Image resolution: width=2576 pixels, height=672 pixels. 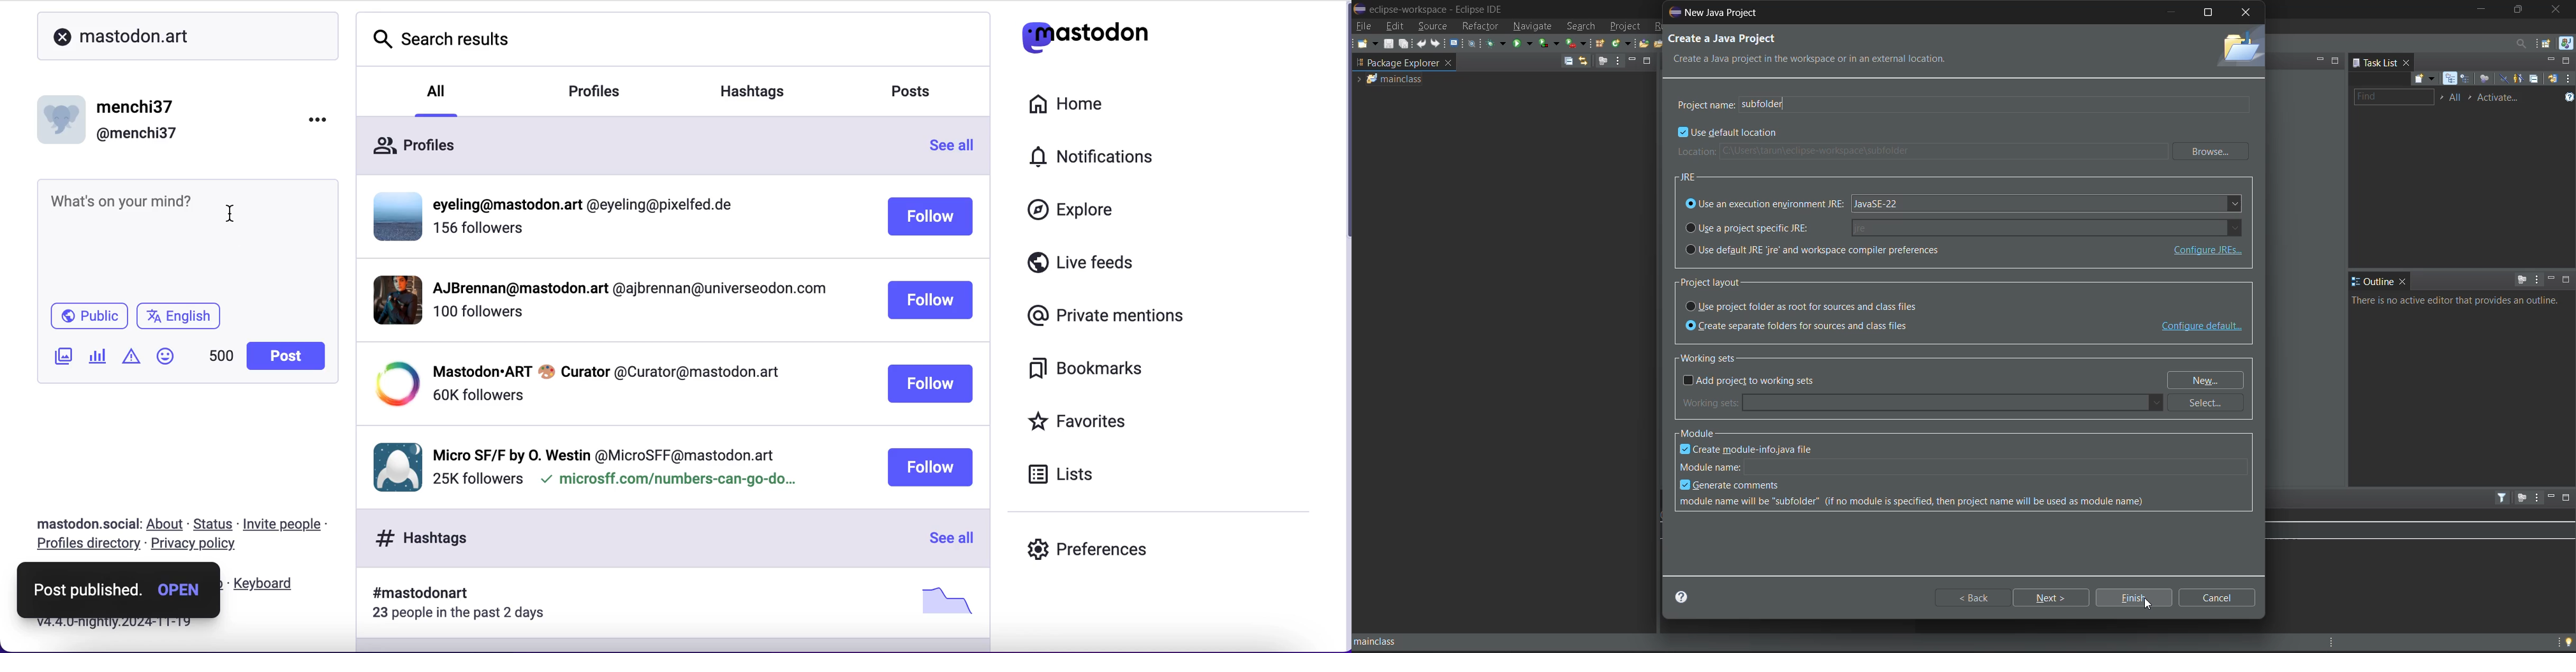 I want to click on public, so click(x=85, y=316).